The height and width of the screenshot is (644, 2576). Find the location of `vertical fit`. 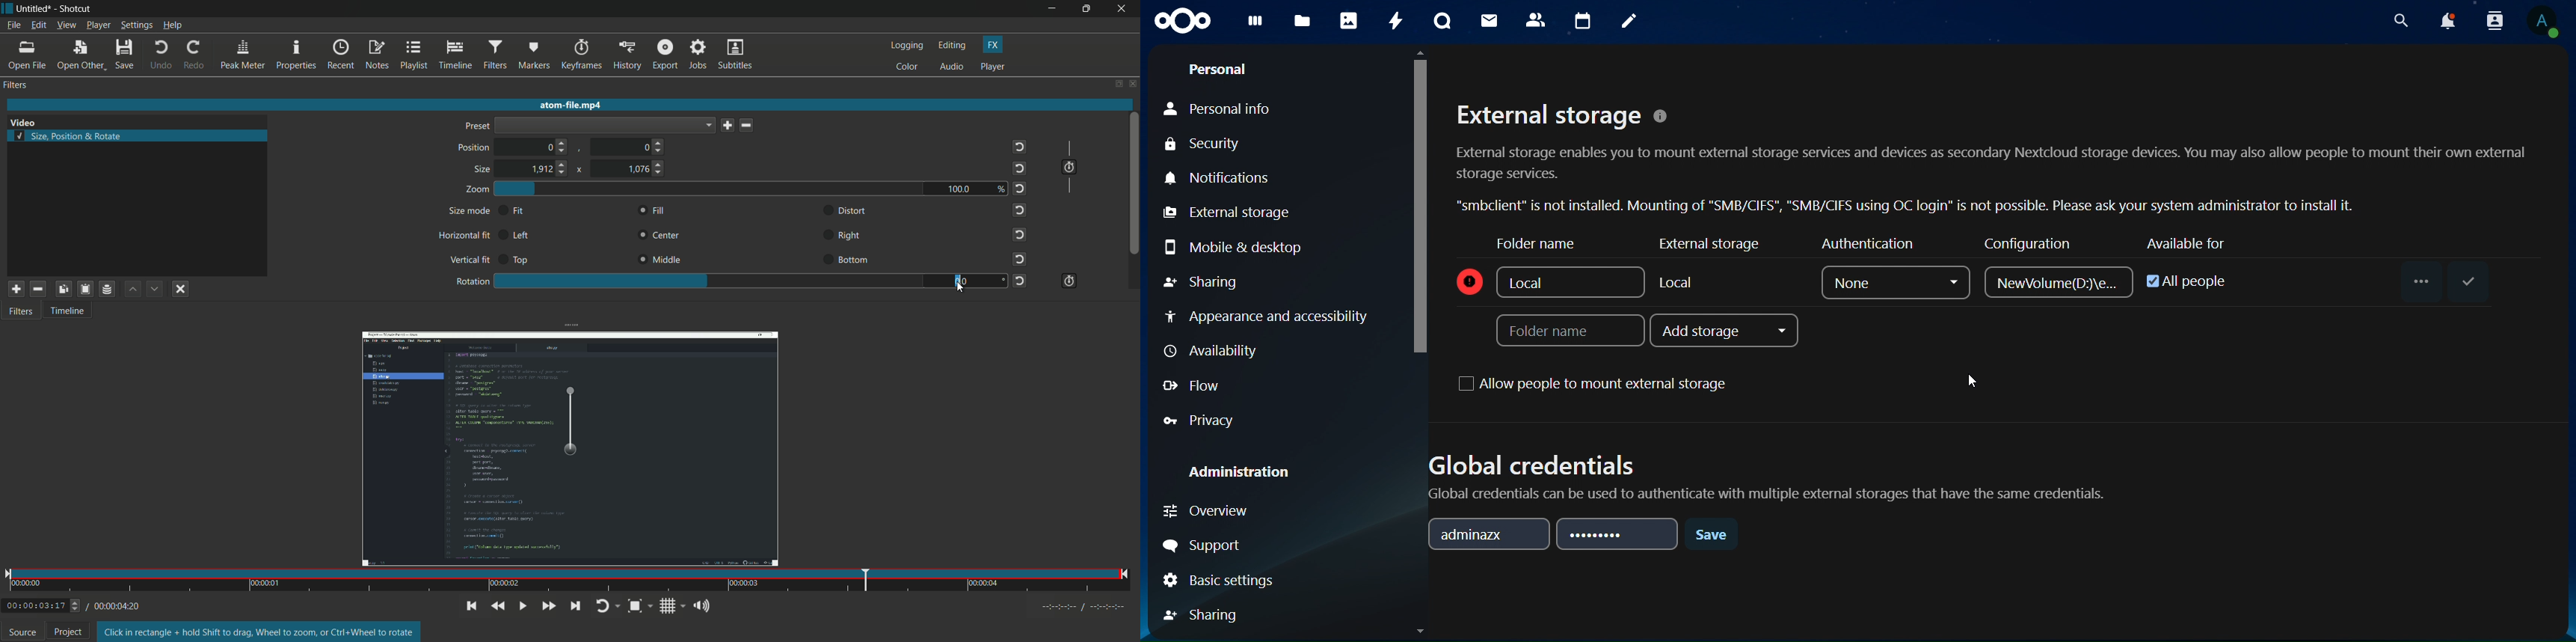

vertical fit is located at coordinates (468, 260).